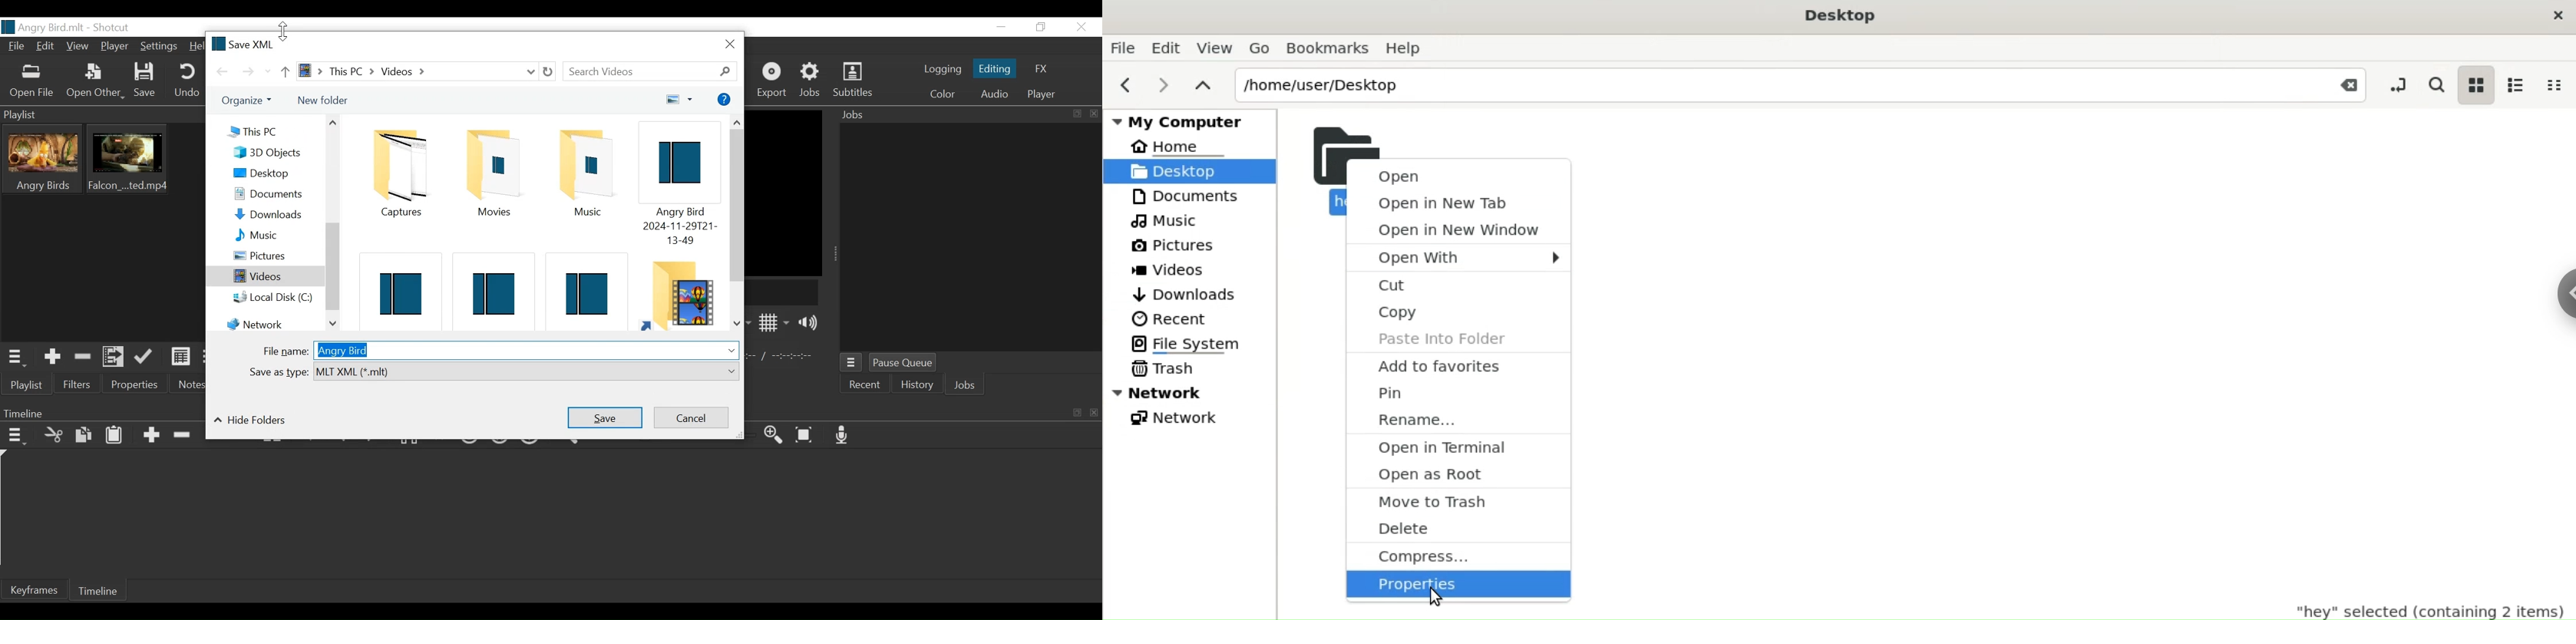 The image size is (2576, 644). Describe the element at coordinates (811, 80) in the screenshot. I see `Jobs` at that location.